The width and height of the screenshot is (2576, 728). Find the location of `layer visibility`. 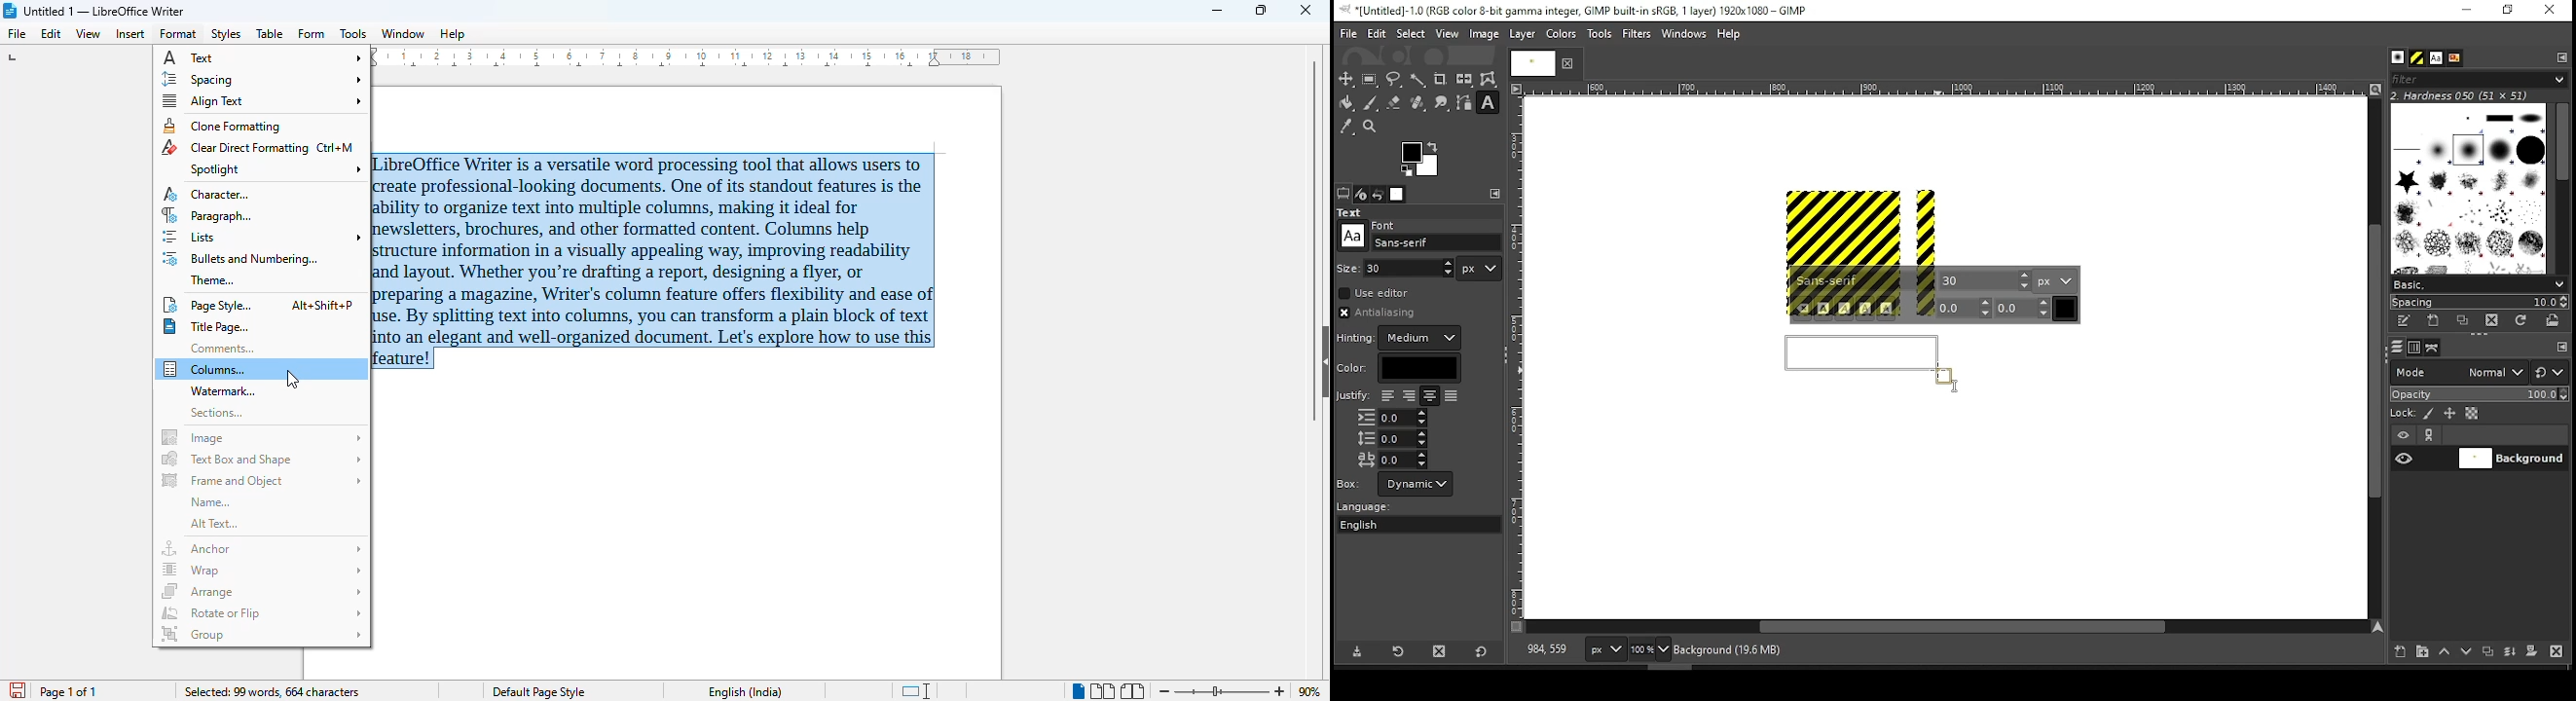

layer visibility is located at coordinates (2404, 435).